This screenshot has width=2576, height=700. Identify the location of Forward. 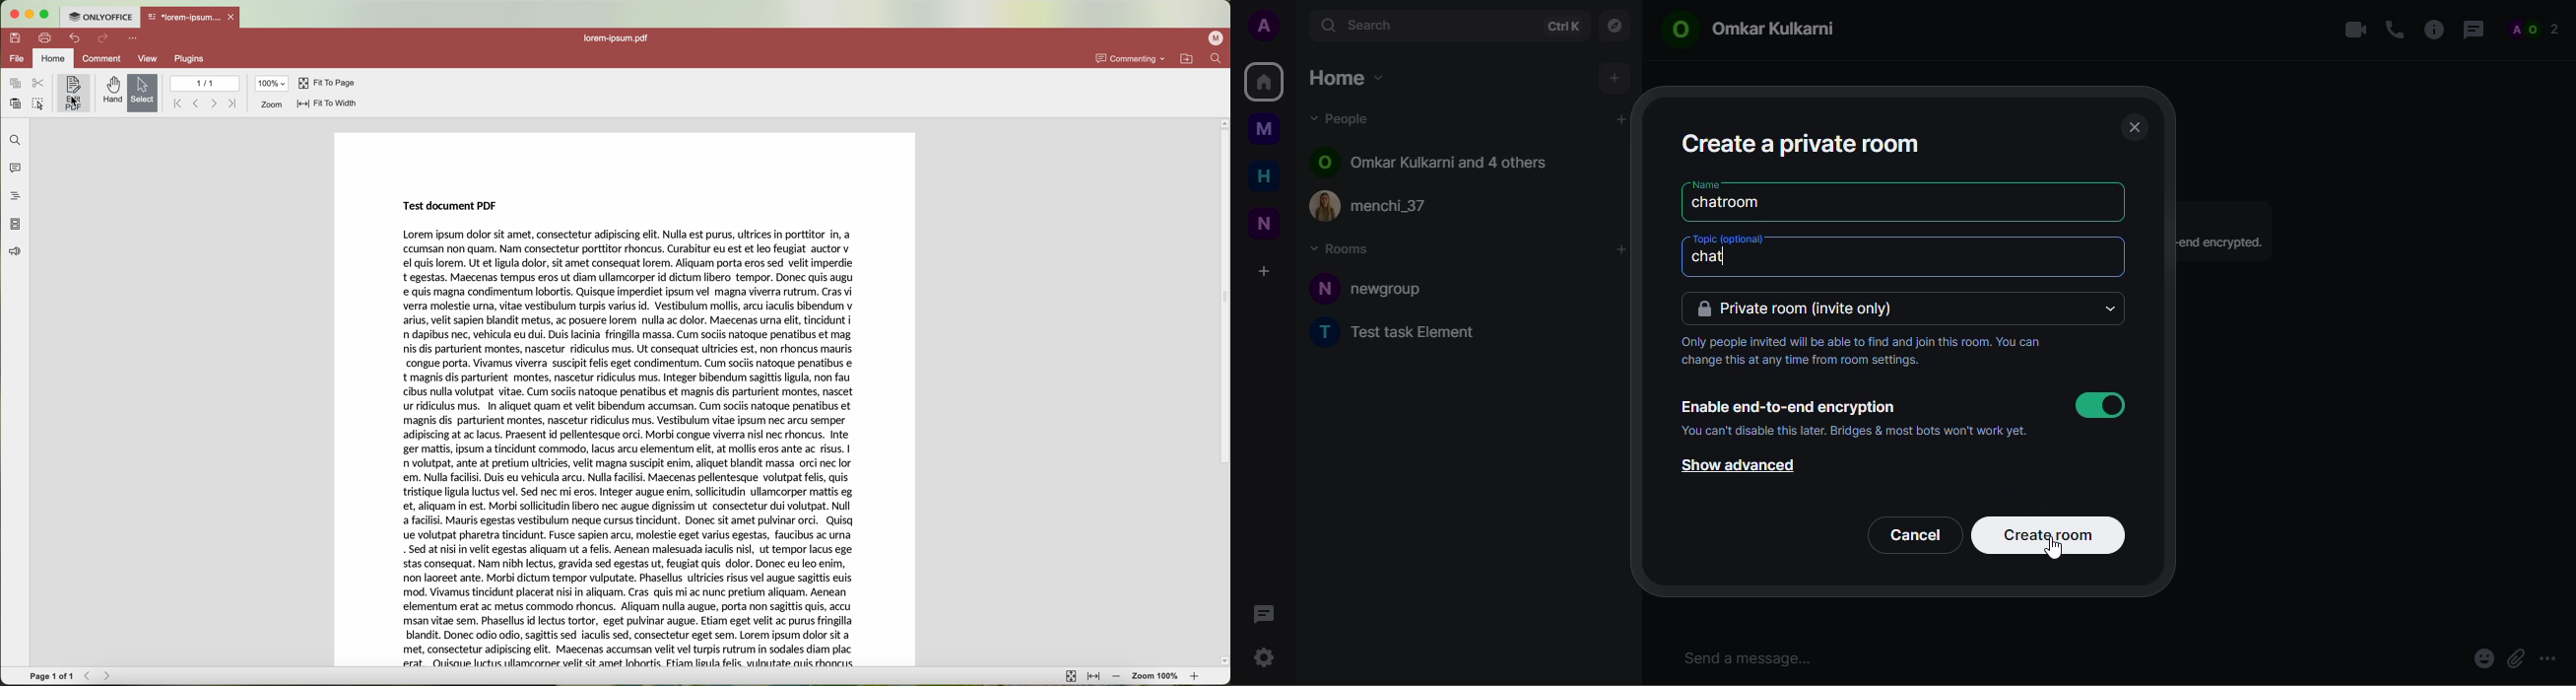
(110, 676).